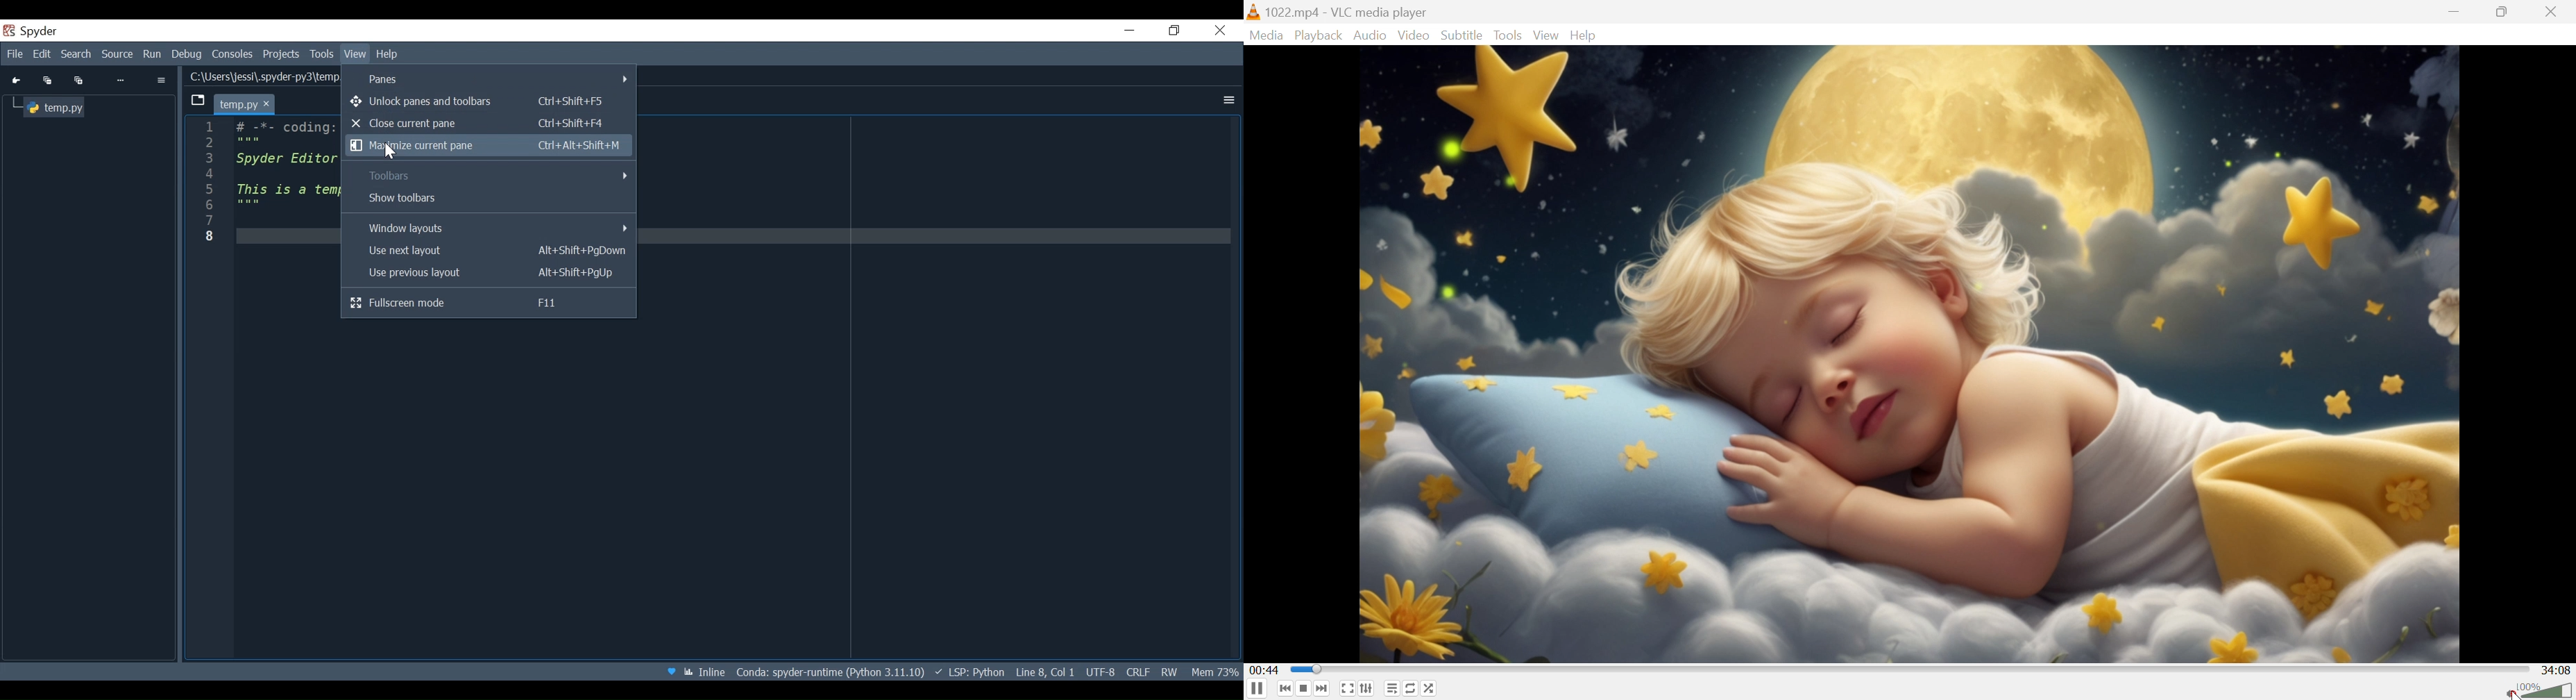 This screenshot has width=2576, height=700. I want to click on C:\Users\jessi\.spyder-py3\temp,, so click(269, 78).